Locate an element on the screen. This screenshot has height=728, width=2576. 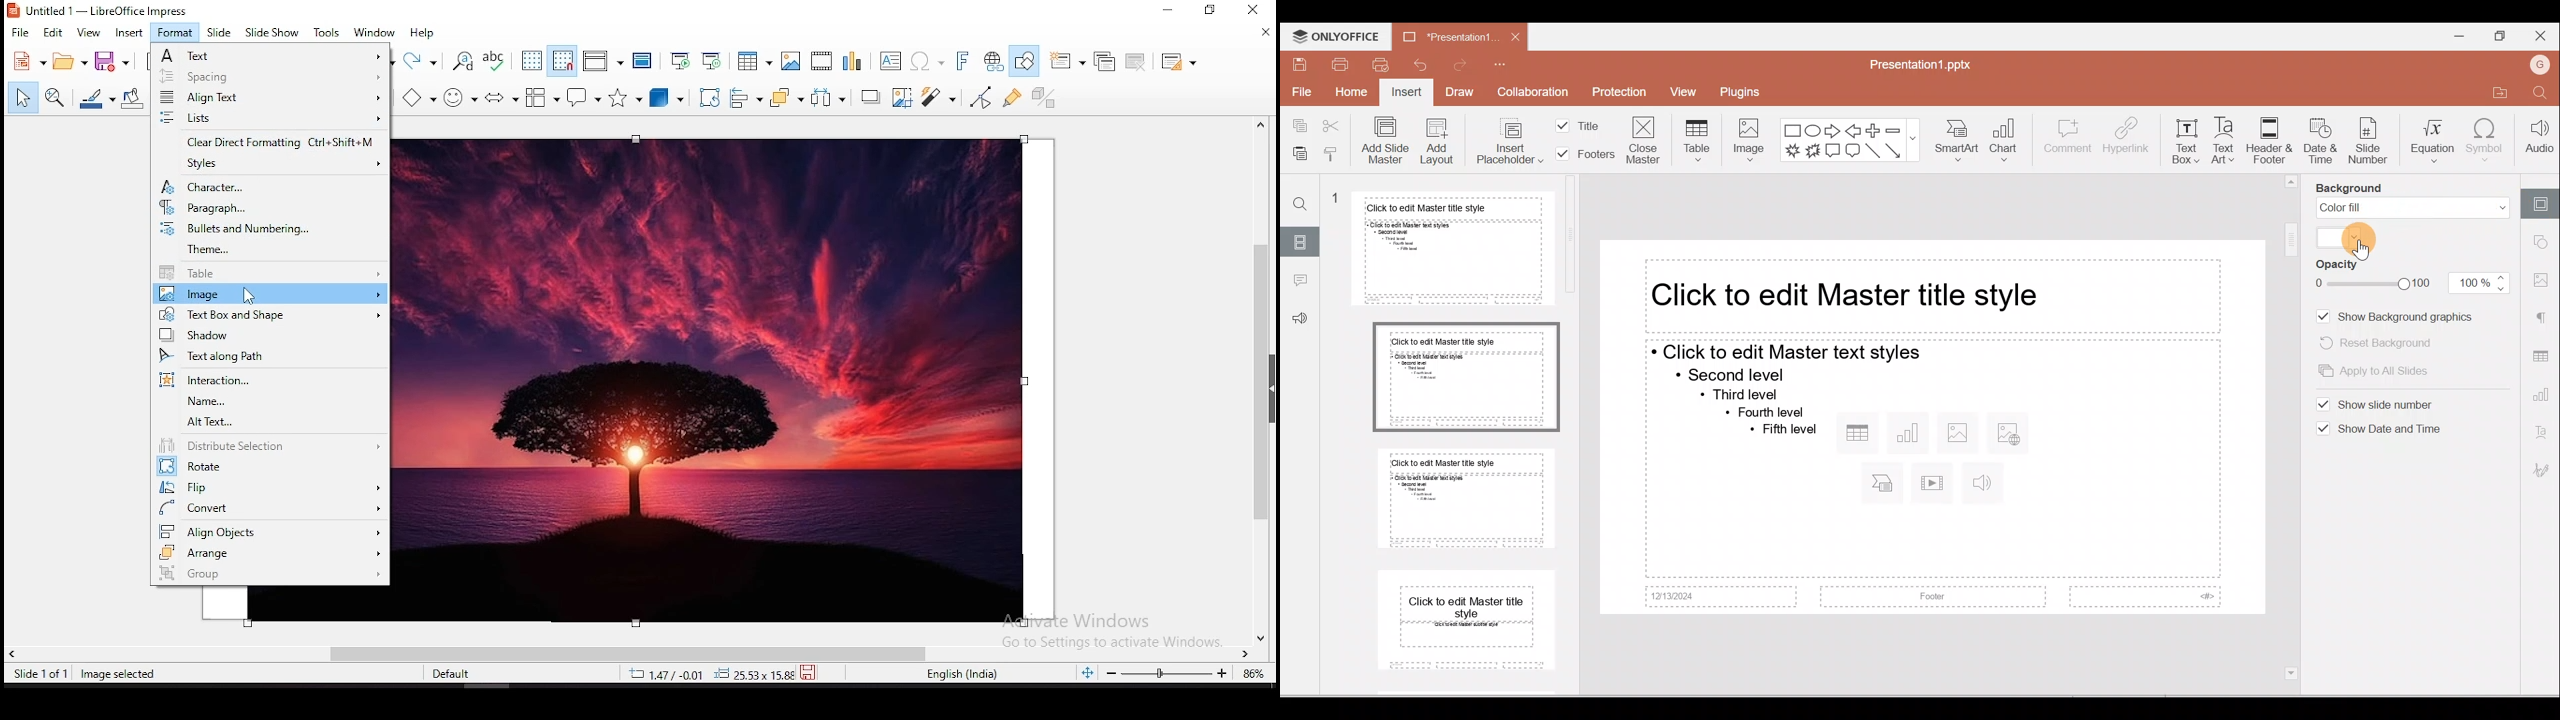
Open file location is located at coordinates (2500, 95).